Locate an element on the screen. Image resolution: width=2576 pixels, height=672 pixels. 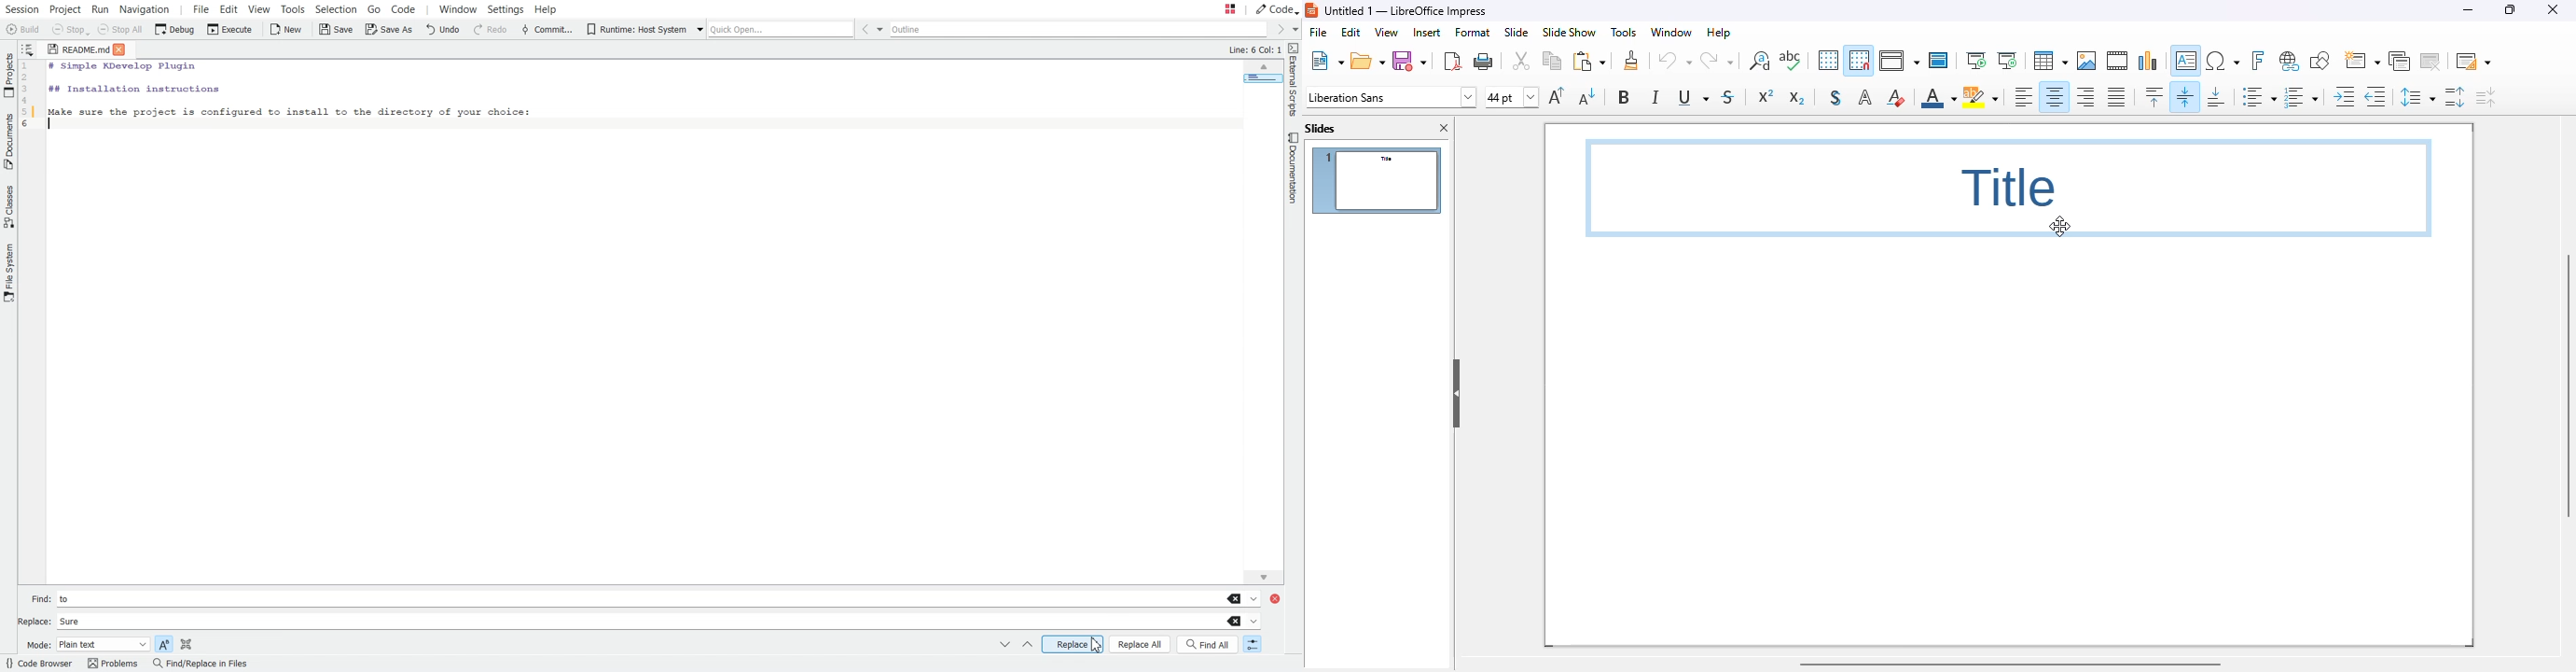
paste is located at coordinates (1589, 61).